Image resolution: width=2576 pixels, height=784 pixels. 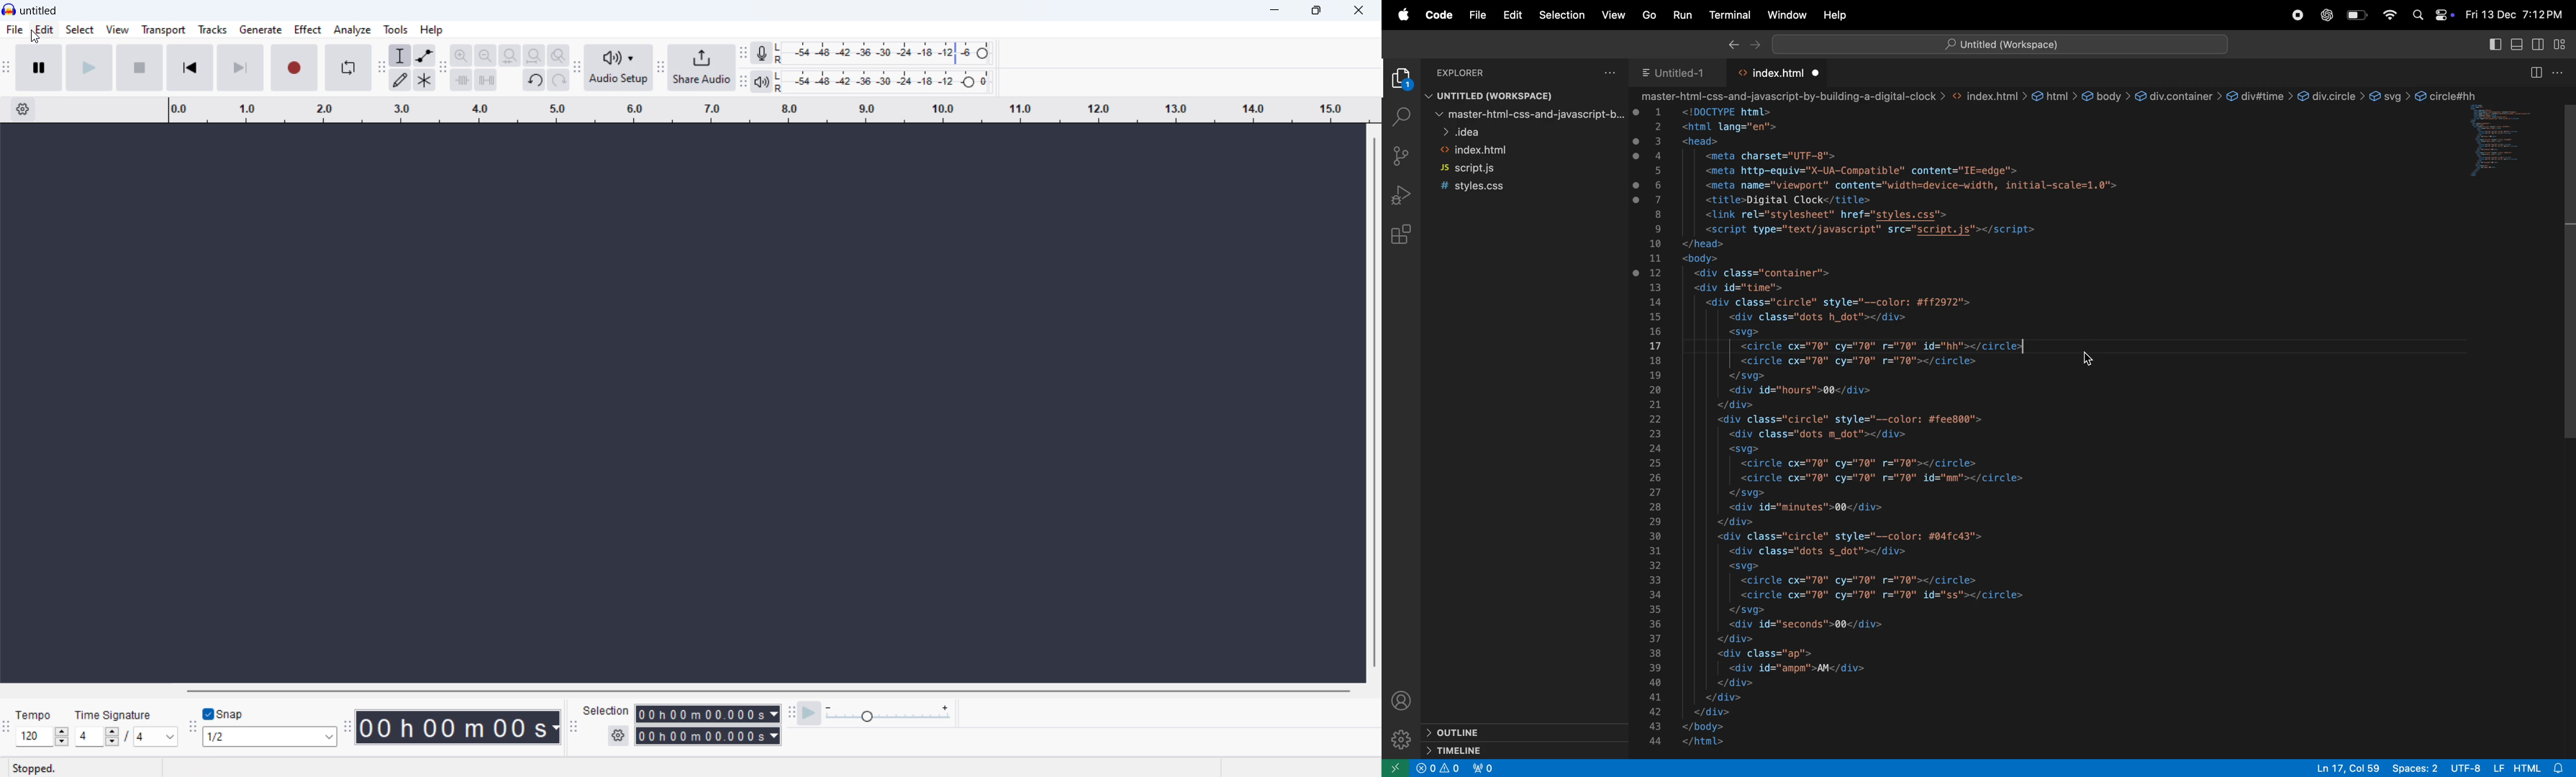 What do you see at coordinates (661, 68) in the screenshot?
I see `share audio toolbar` at bounding box center [661, 68].